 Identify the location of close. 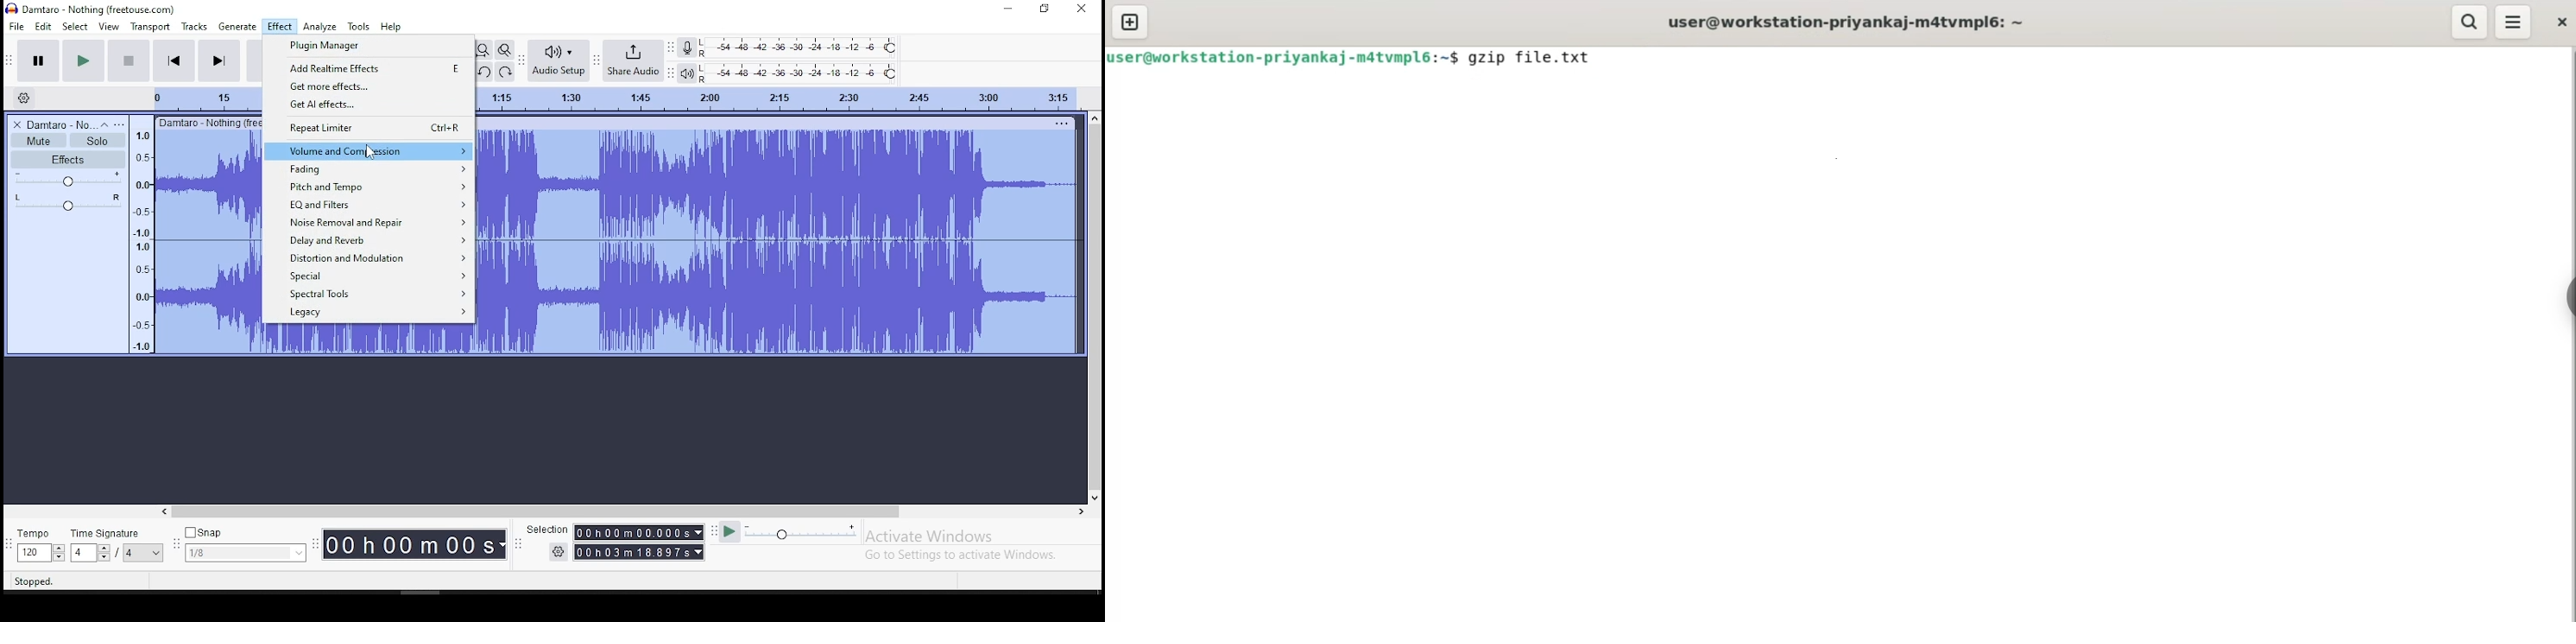
(2563, 22).